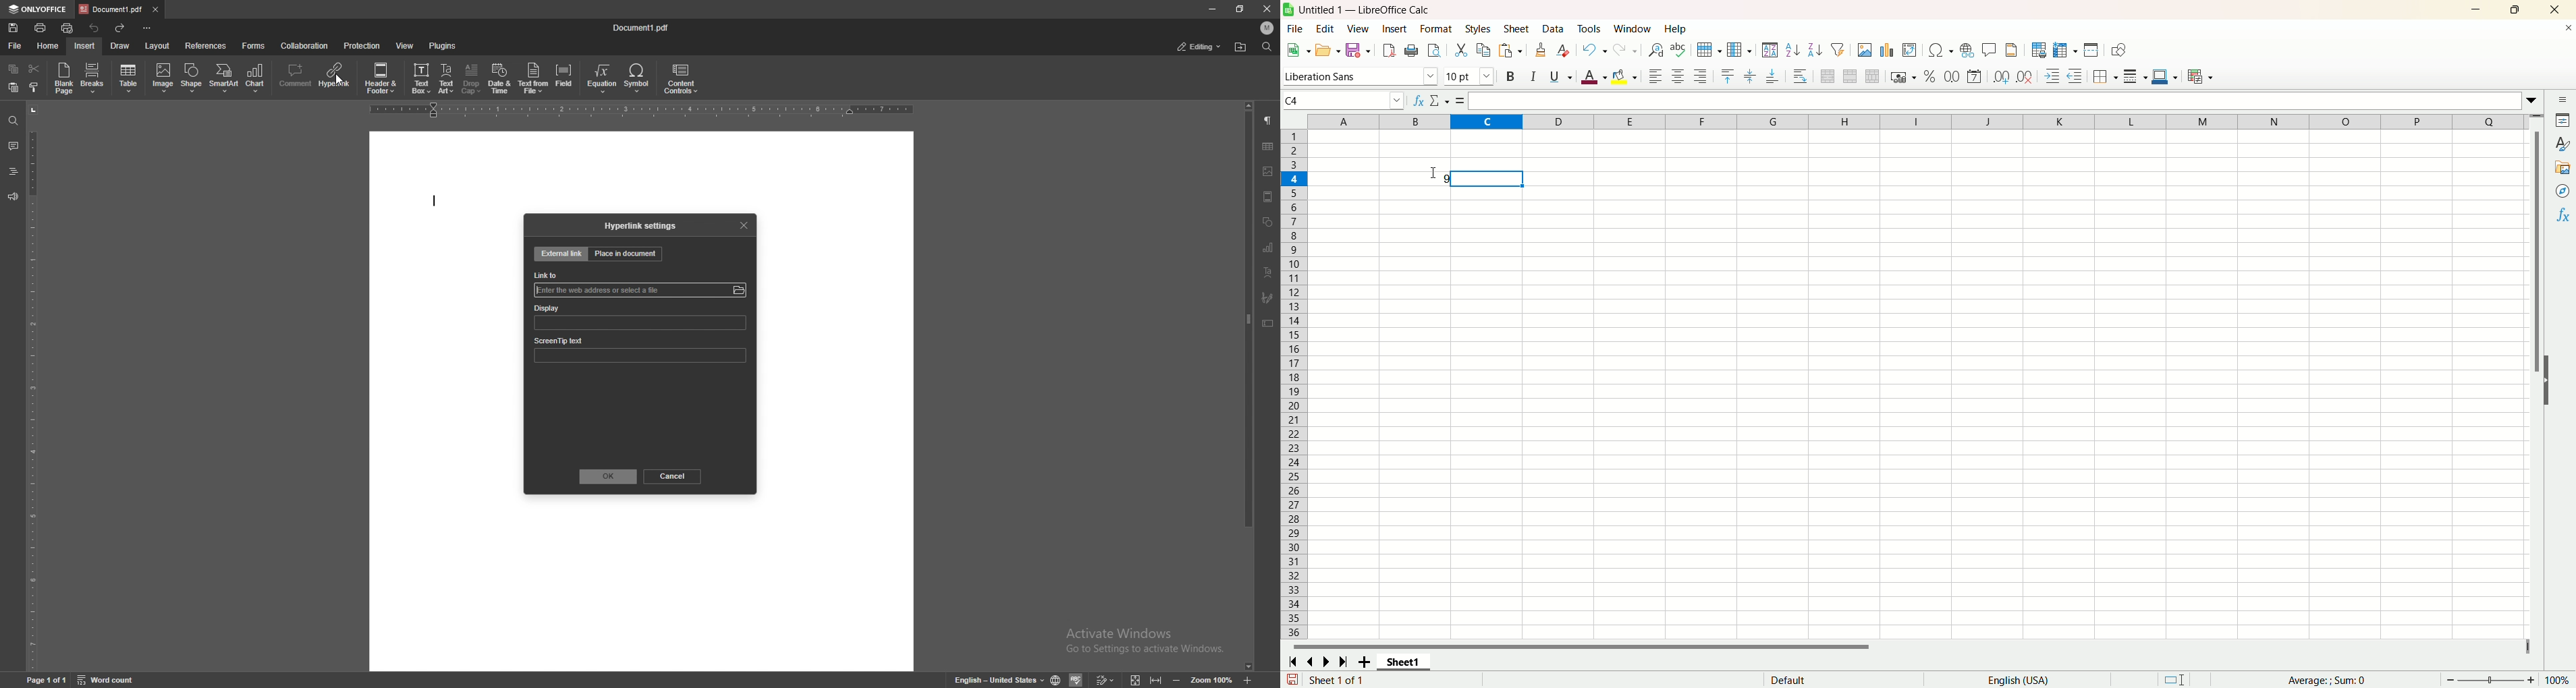 This screenshot has height=700, width=2576. What do you see at coordinates (1676, 29) in the screenshot?
I see `help` at bounding box center [1676, 29].